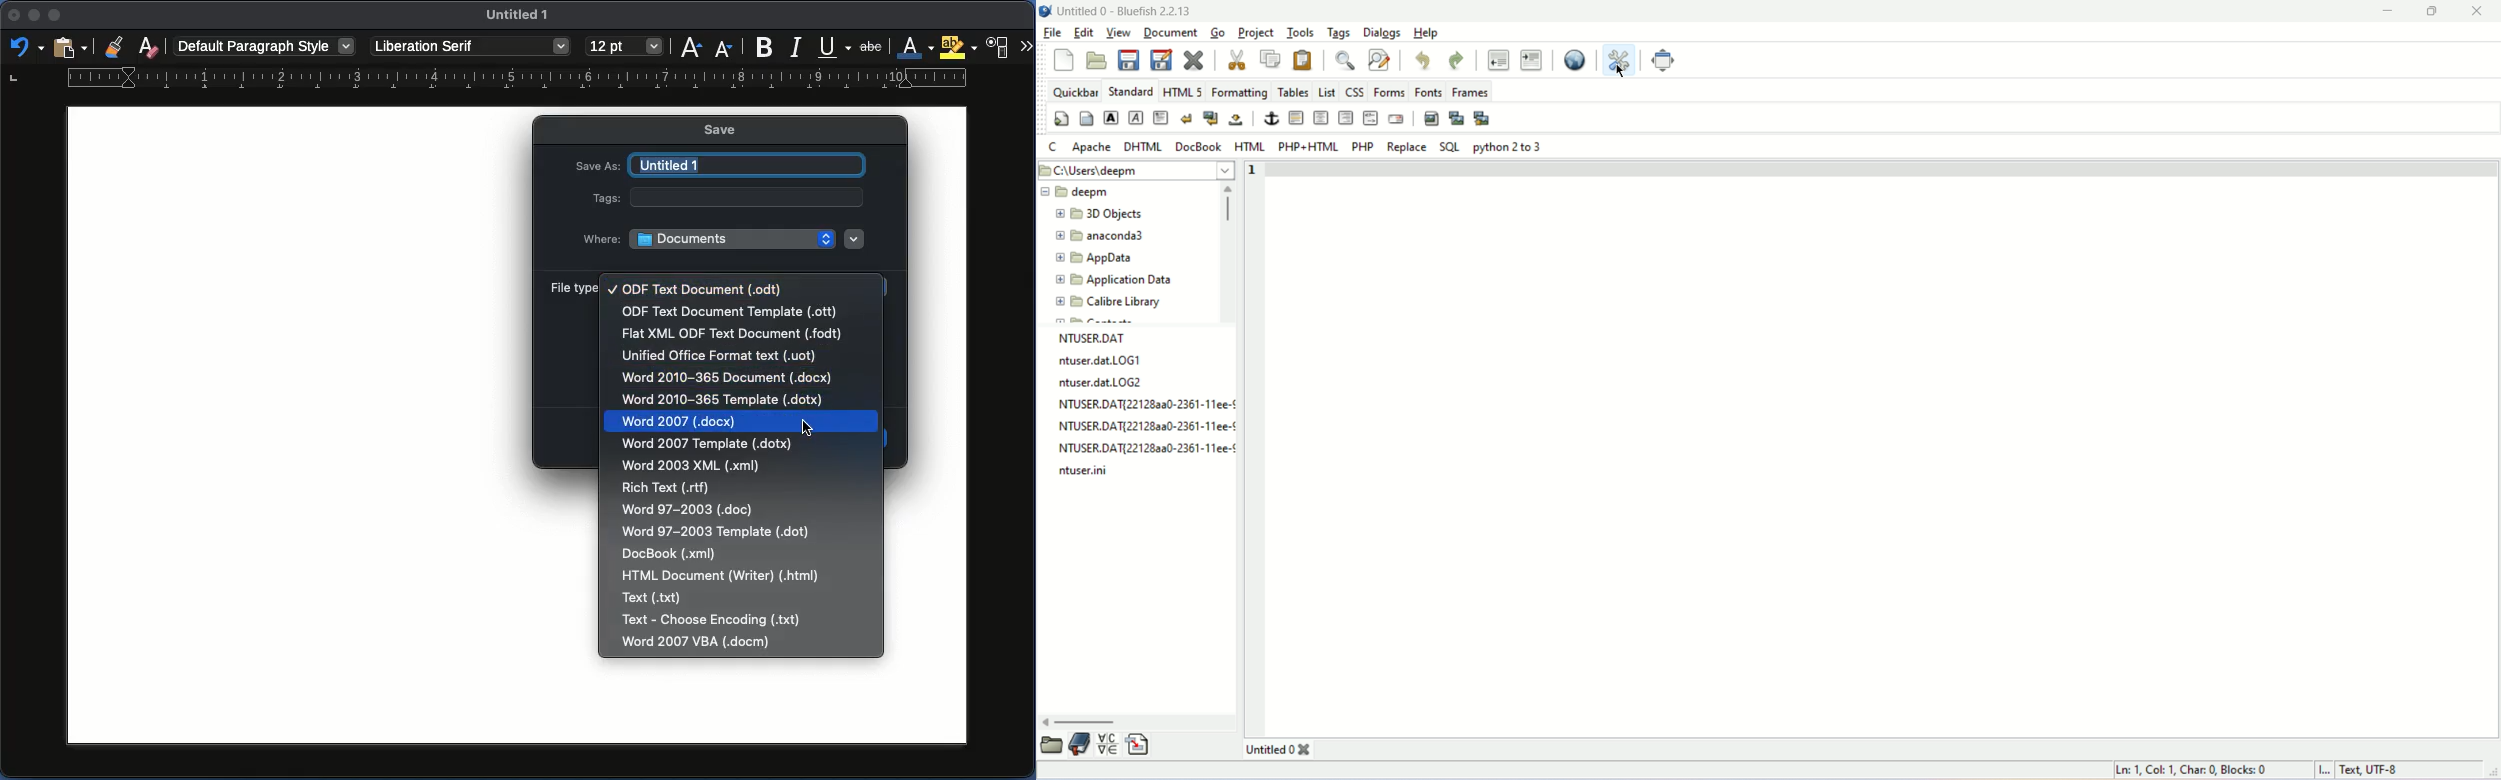 The image size is (2520, 784). What do you see at coordinates (1171, 31) in the screenshot?
I see `document` at bounding box center [1171, 31].